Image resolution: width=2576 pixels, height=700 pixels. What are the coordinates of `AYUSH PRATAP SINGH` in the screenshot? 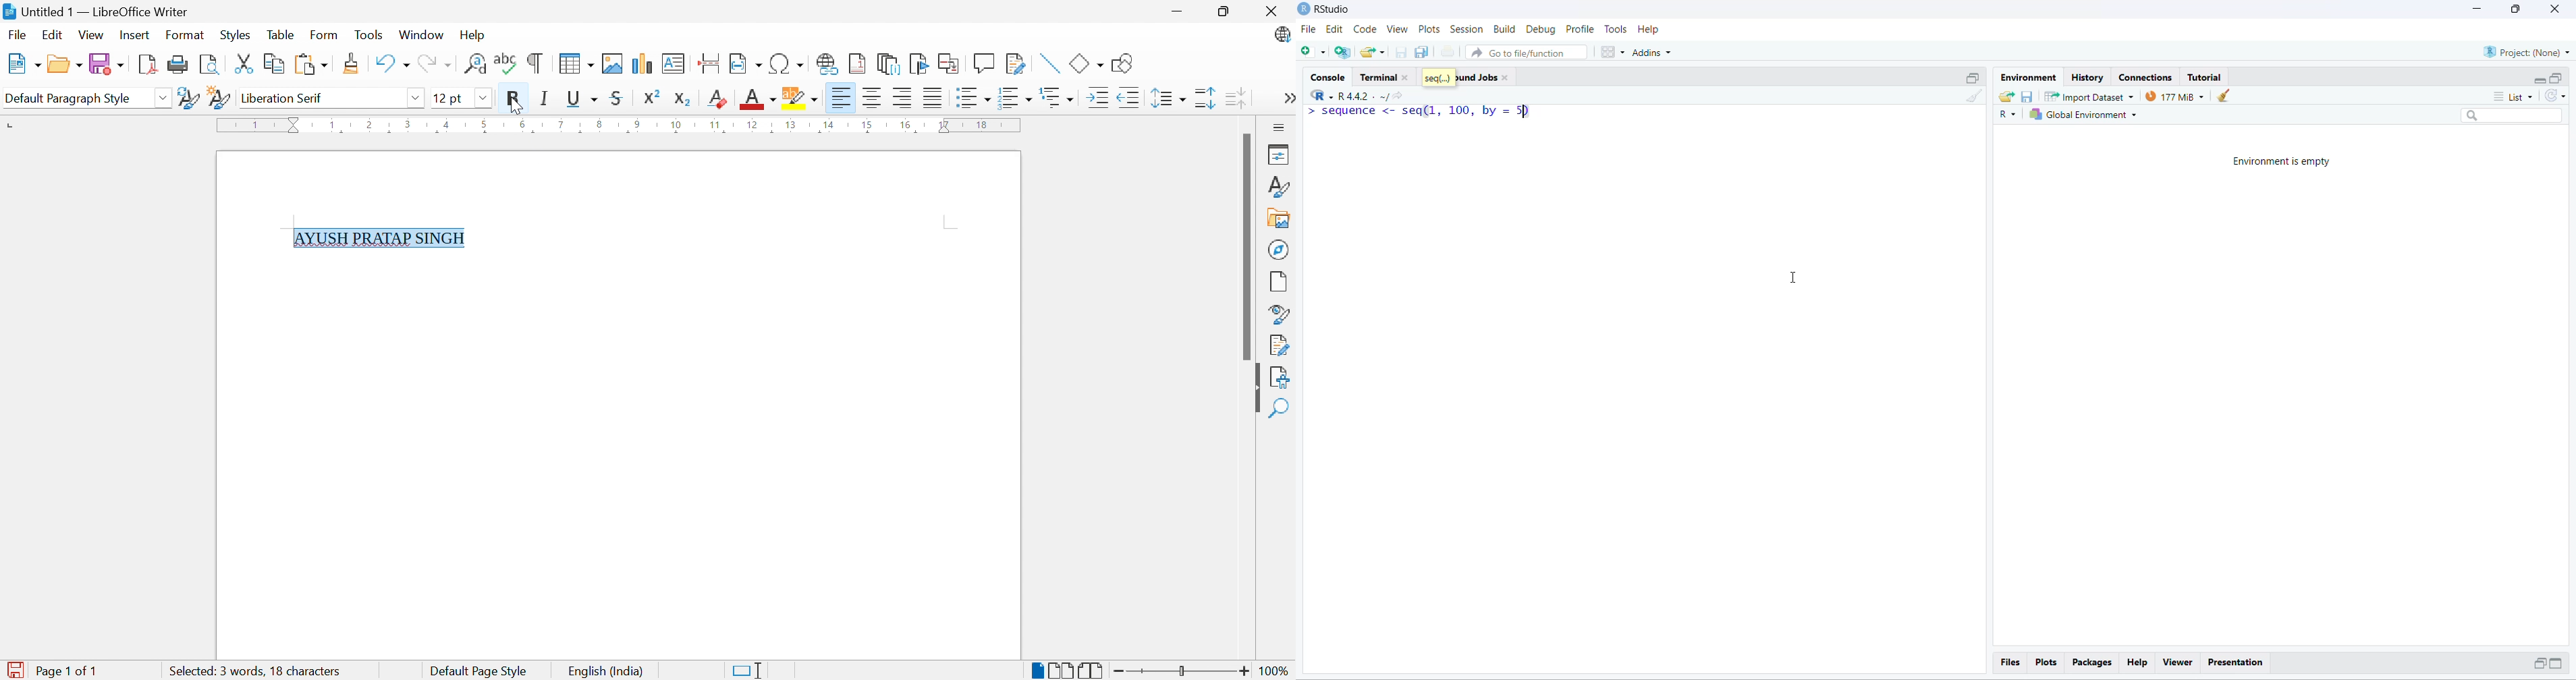 It's located at (382, 239).